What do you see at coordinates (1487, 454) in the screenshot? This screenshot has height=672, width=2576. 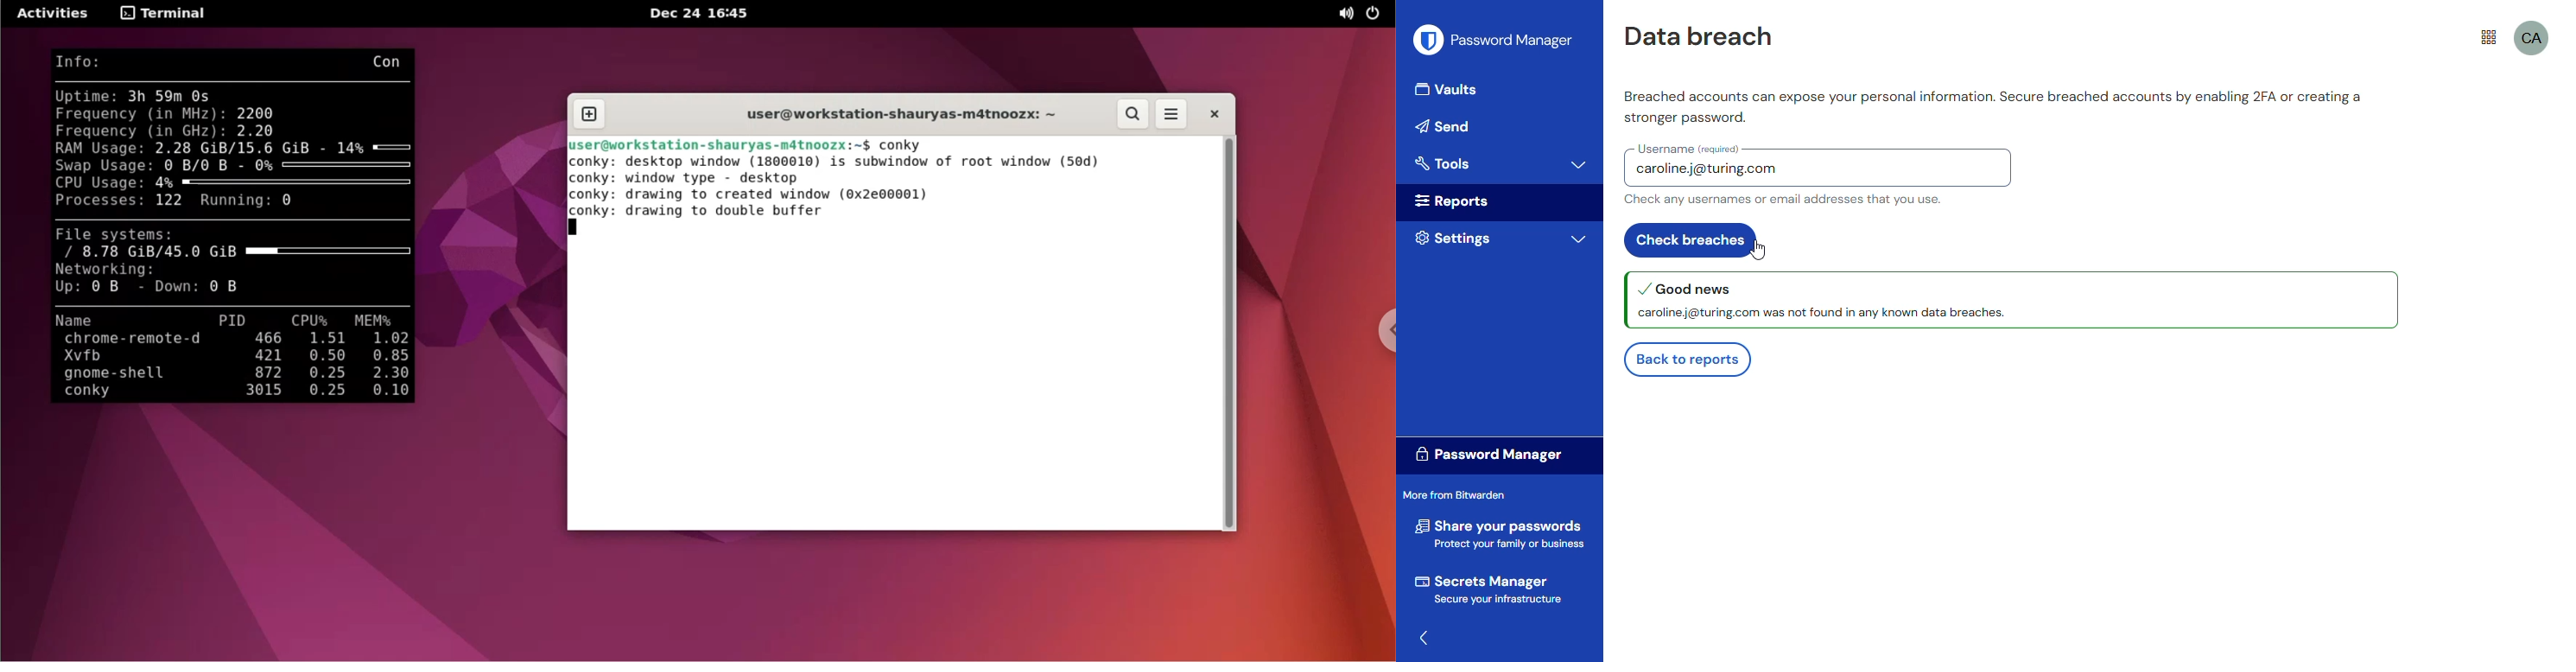 I see `password manager` at bounding box center [1487, 454].